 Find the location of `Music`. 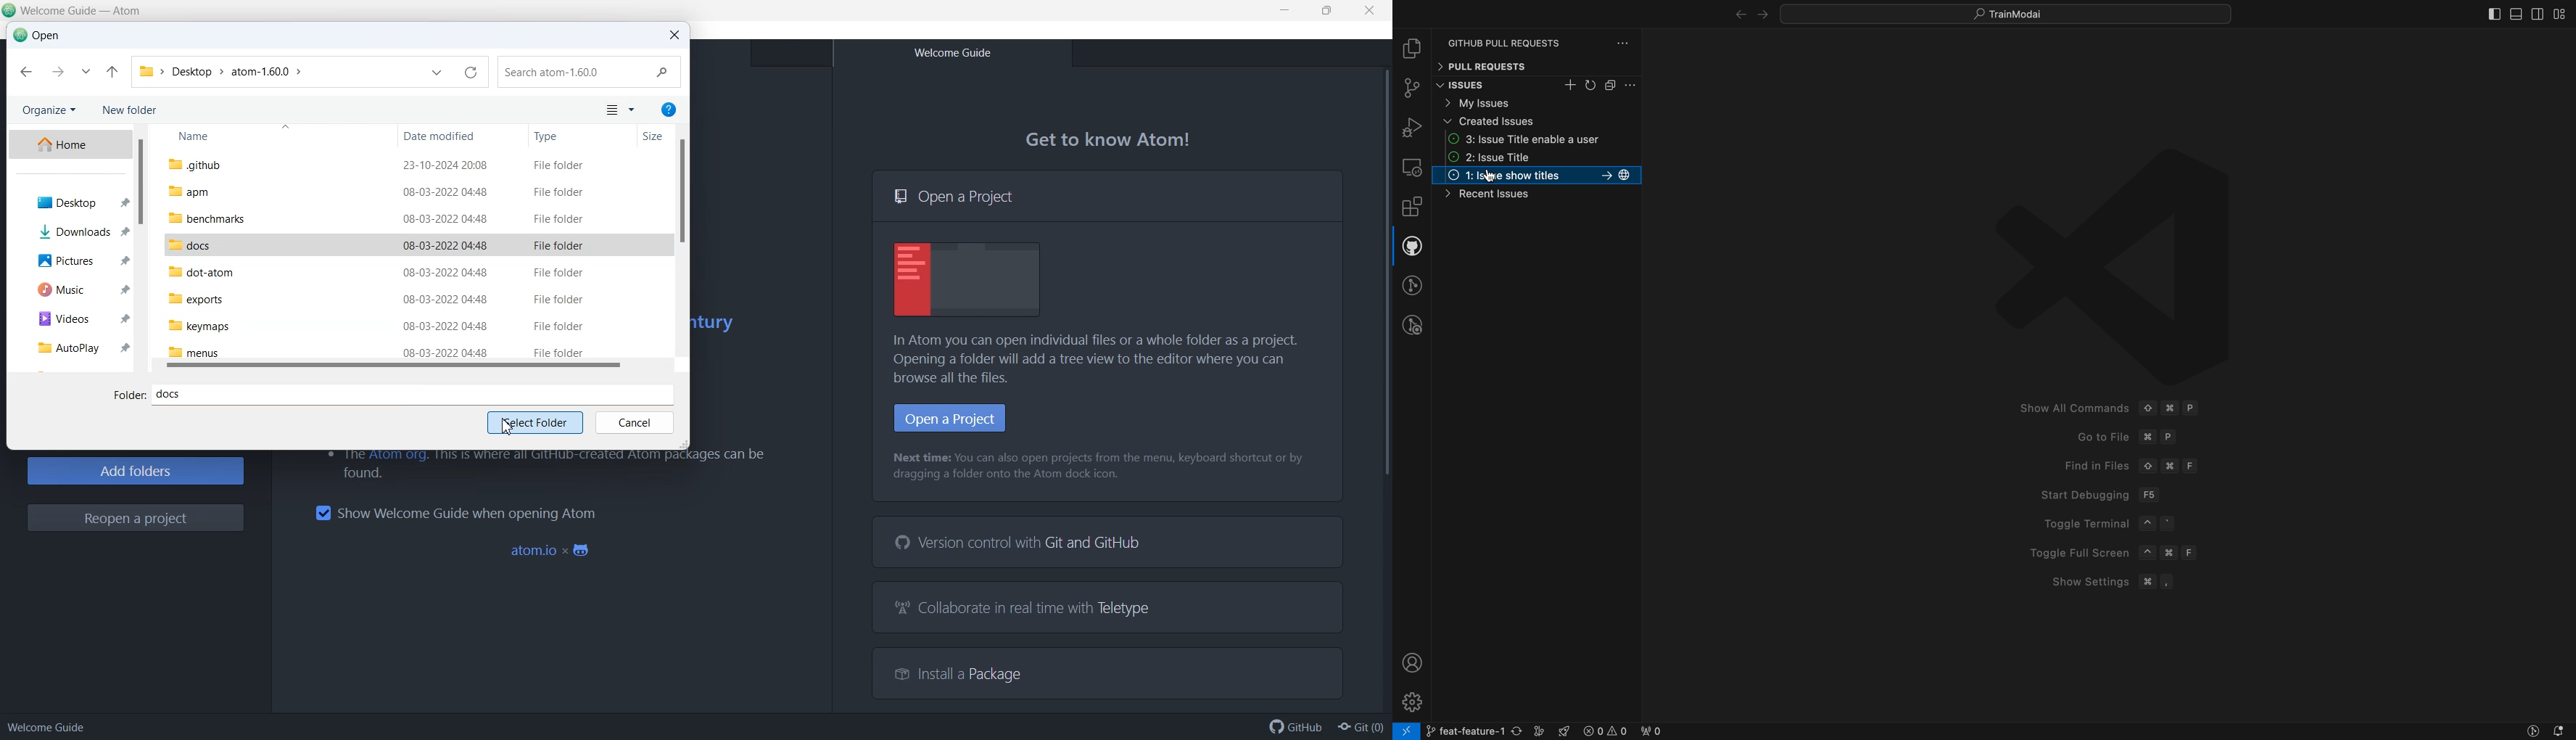

Music is located at coordinates (72, 288).